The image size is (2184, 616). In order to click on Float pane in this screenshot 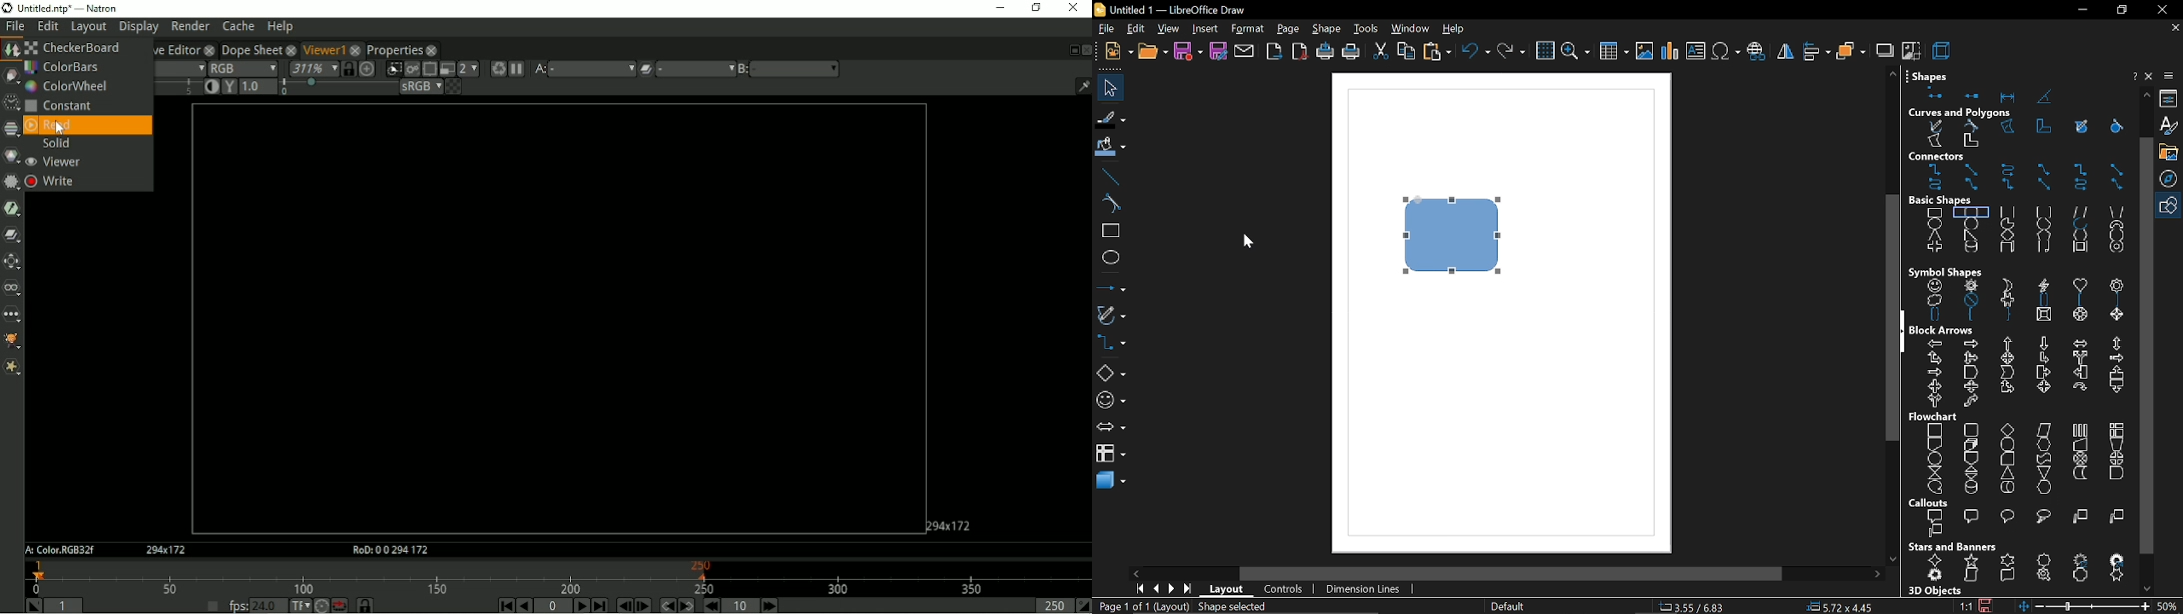, I will do `click(1071, 50)`.